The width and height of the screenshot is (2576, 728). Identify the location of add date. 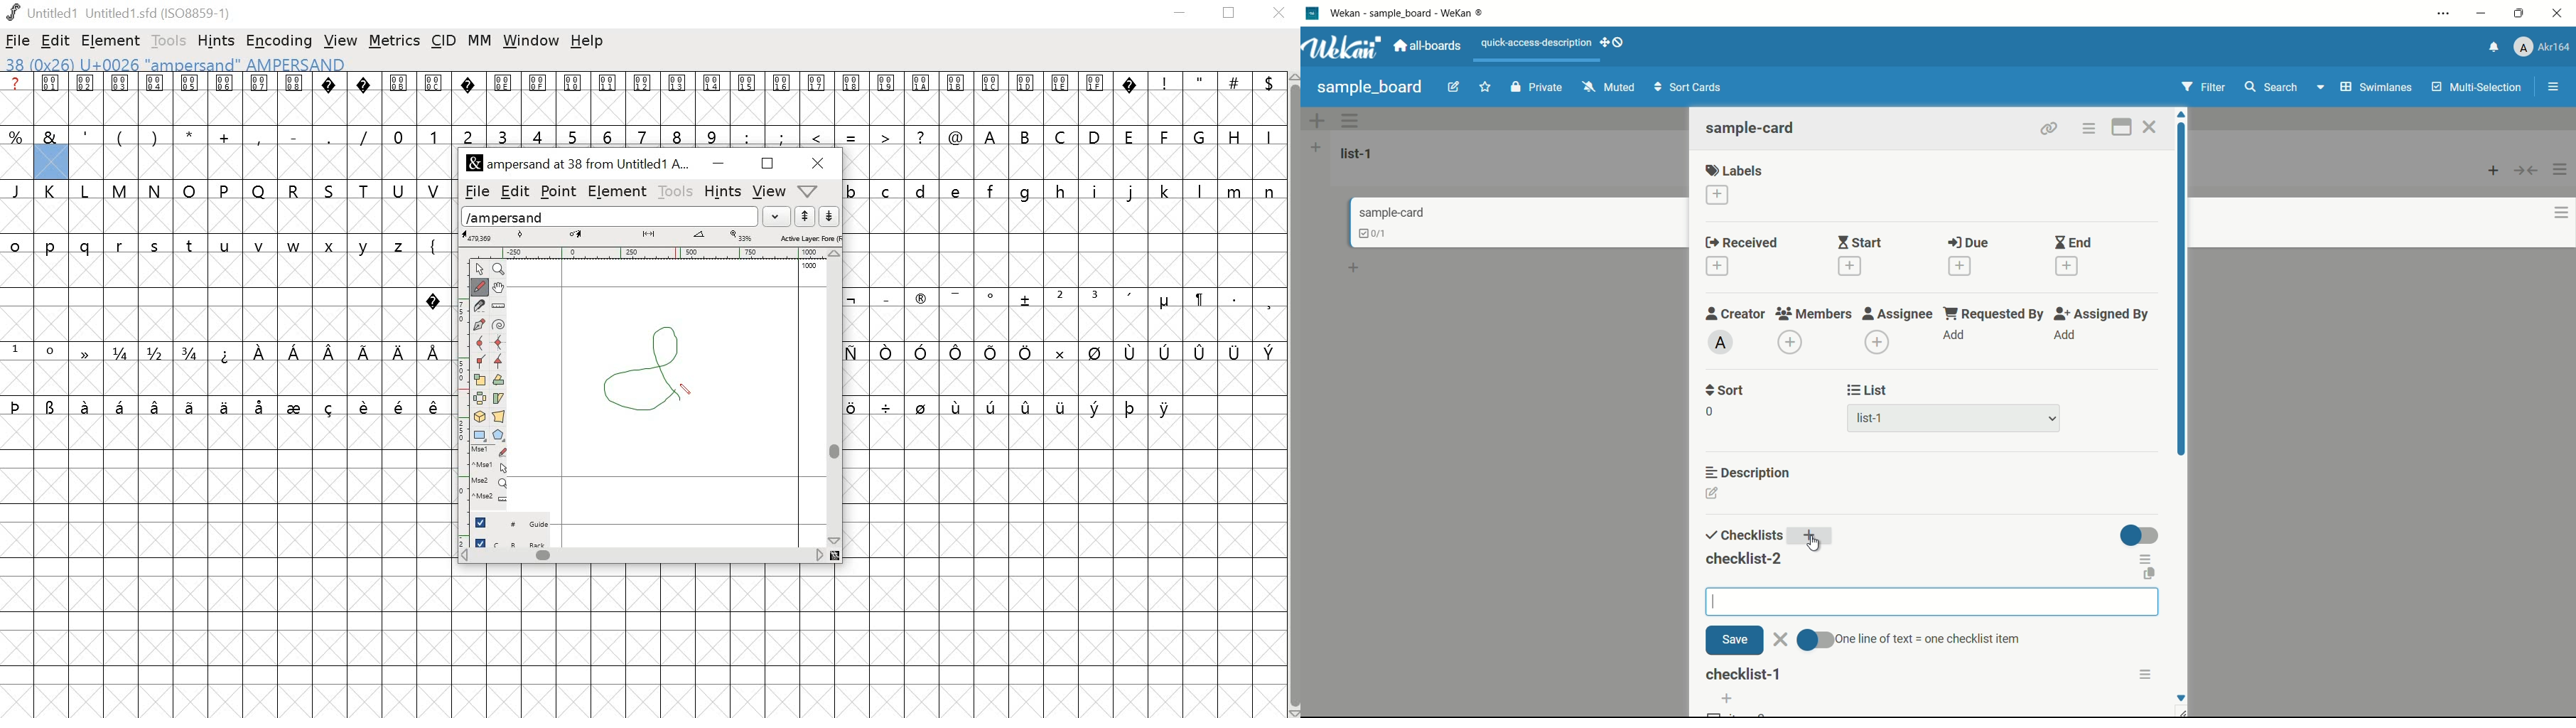
(1848, 266).